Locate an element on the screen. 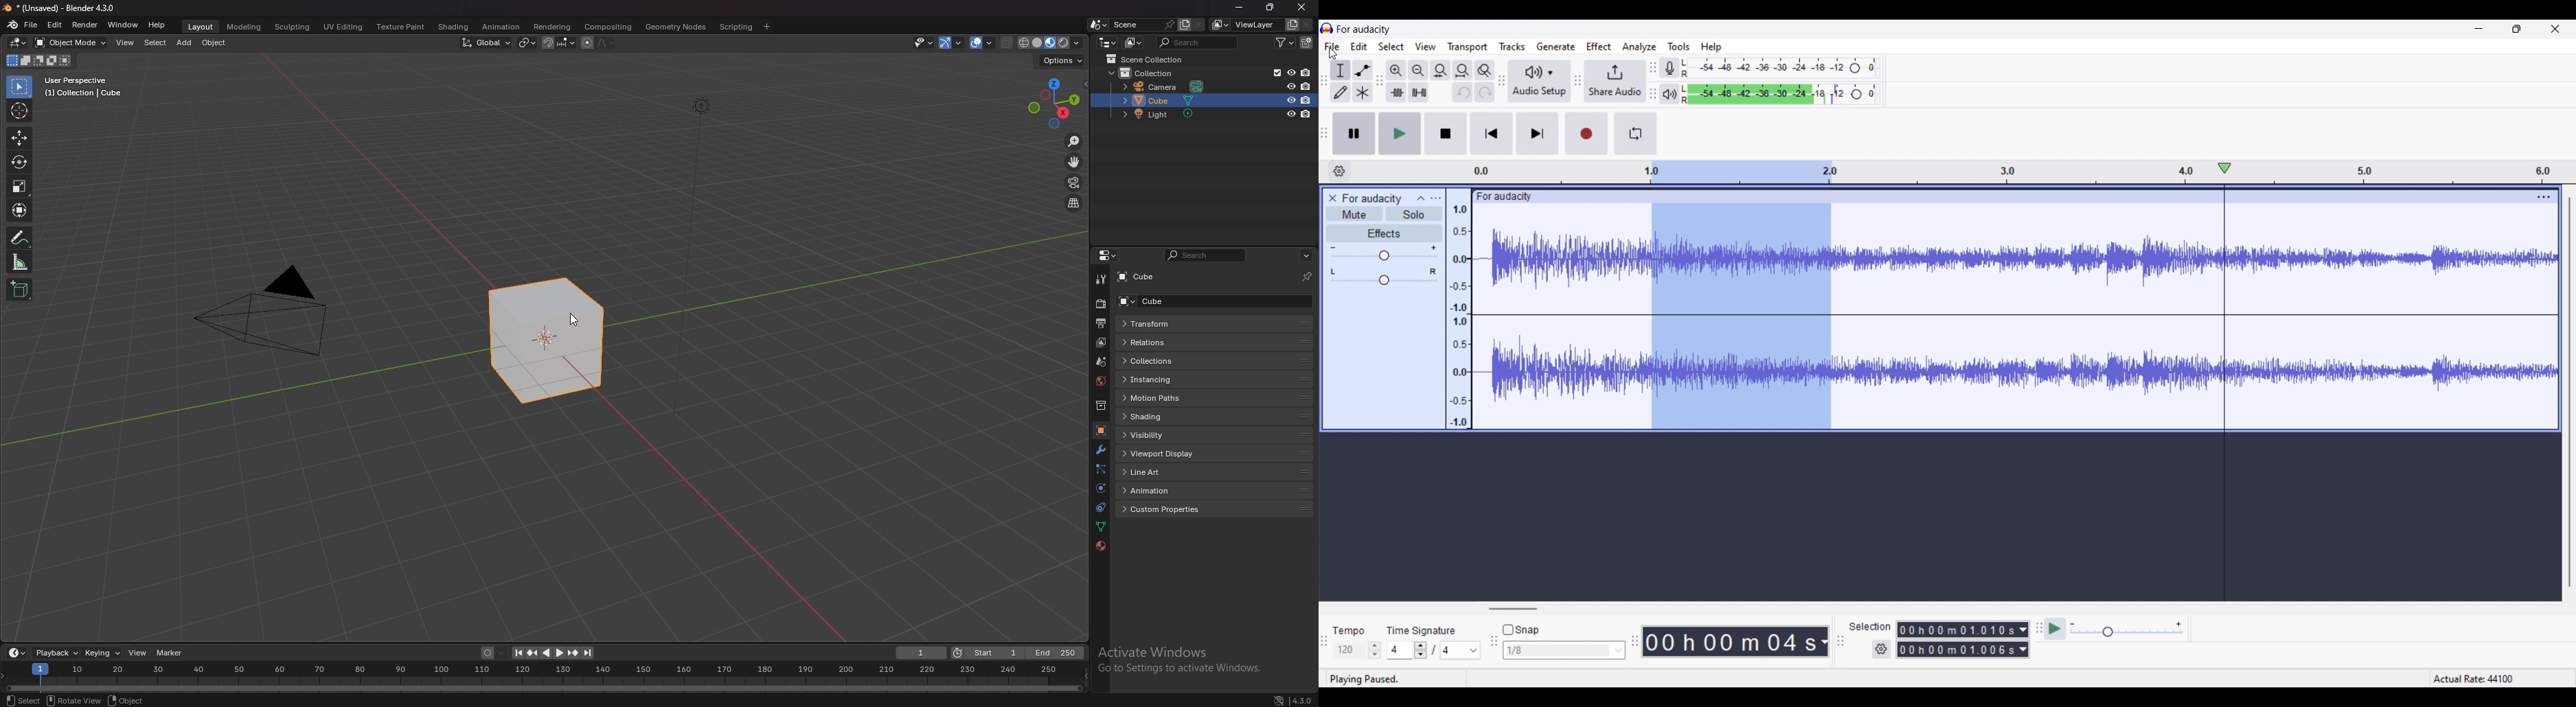 Image resolution: width=2576 pixels, height=728 pixels. Current track is located at coordinates (1560, 310).